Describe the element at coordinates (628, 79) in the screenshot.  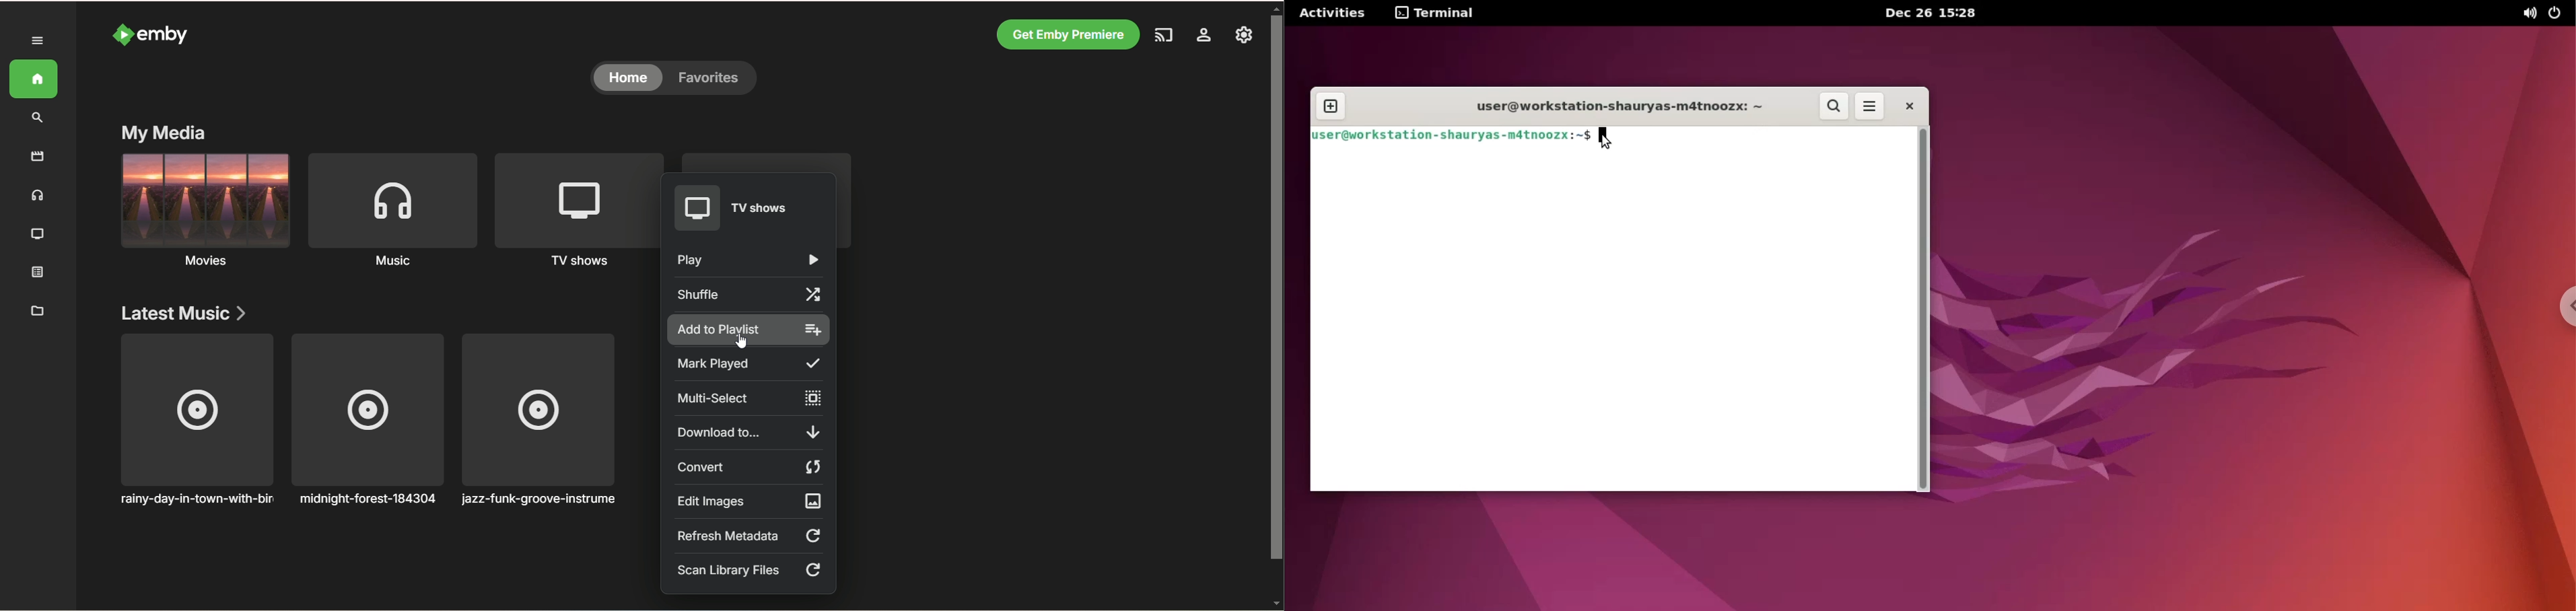
I see `home` at that location.